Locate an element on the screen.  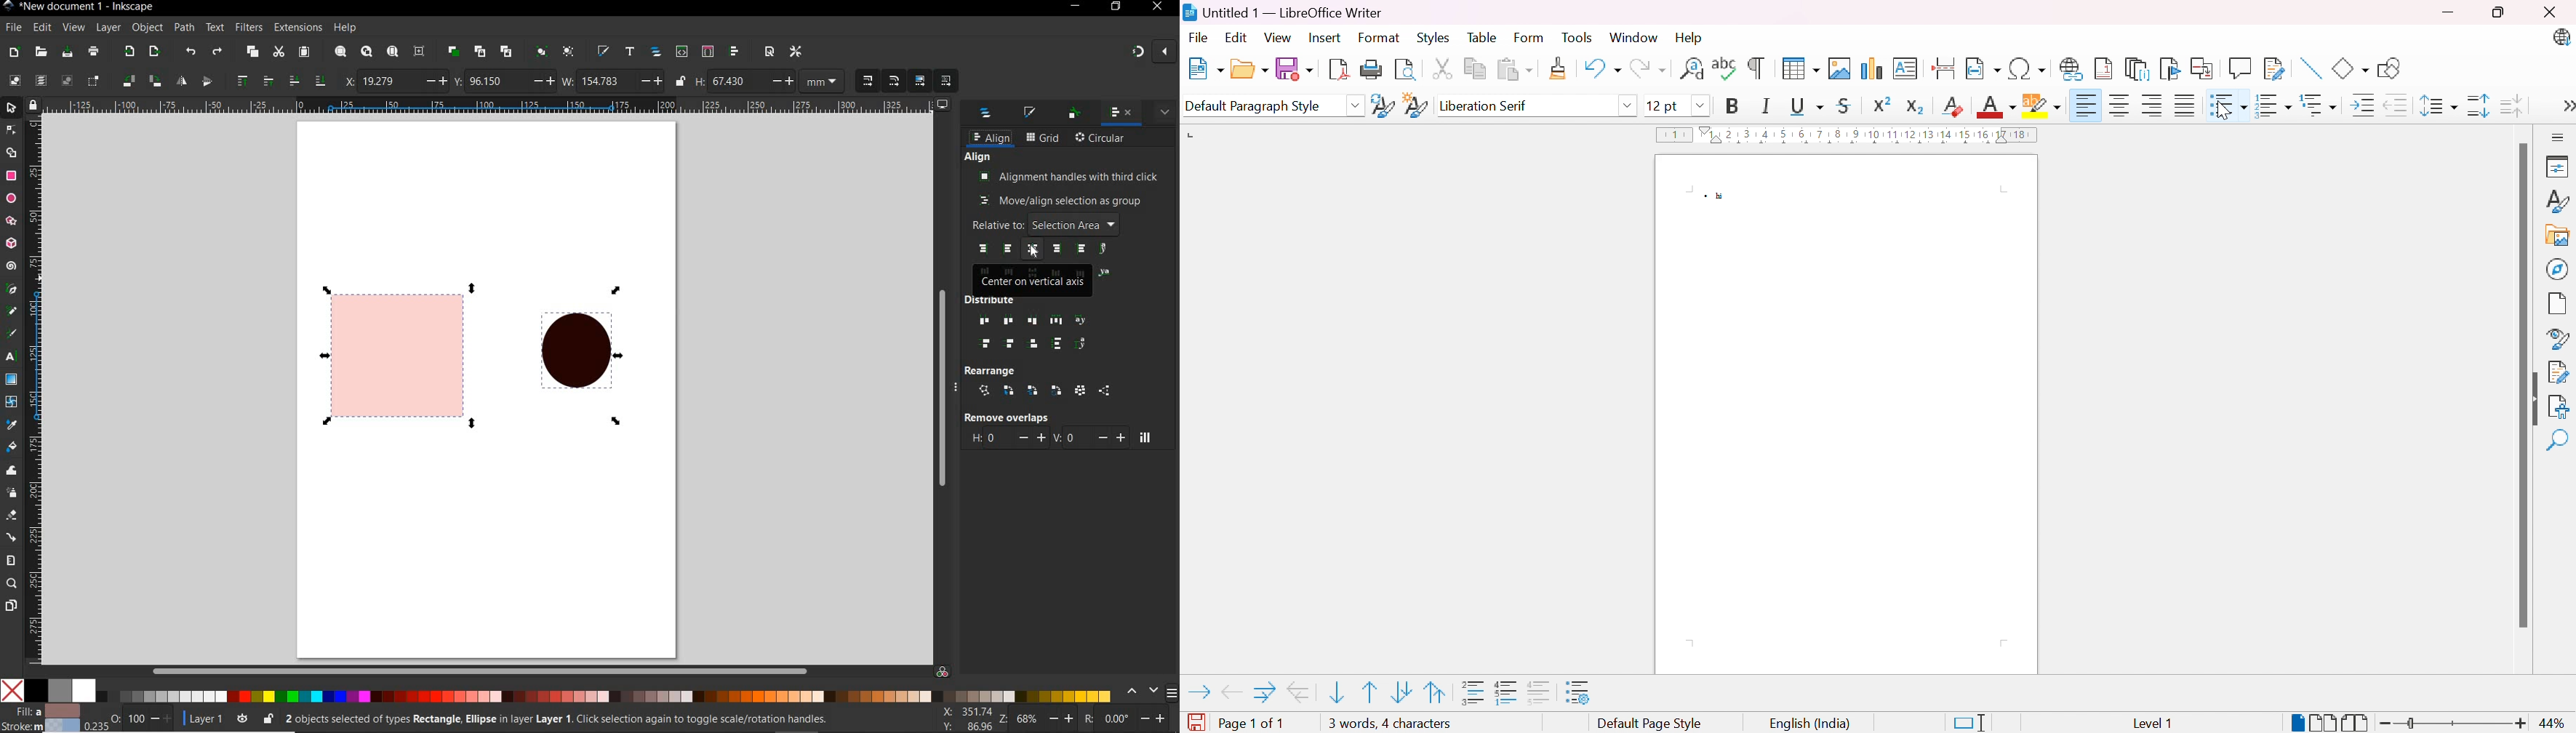
text is located at coordinates (216, 27).